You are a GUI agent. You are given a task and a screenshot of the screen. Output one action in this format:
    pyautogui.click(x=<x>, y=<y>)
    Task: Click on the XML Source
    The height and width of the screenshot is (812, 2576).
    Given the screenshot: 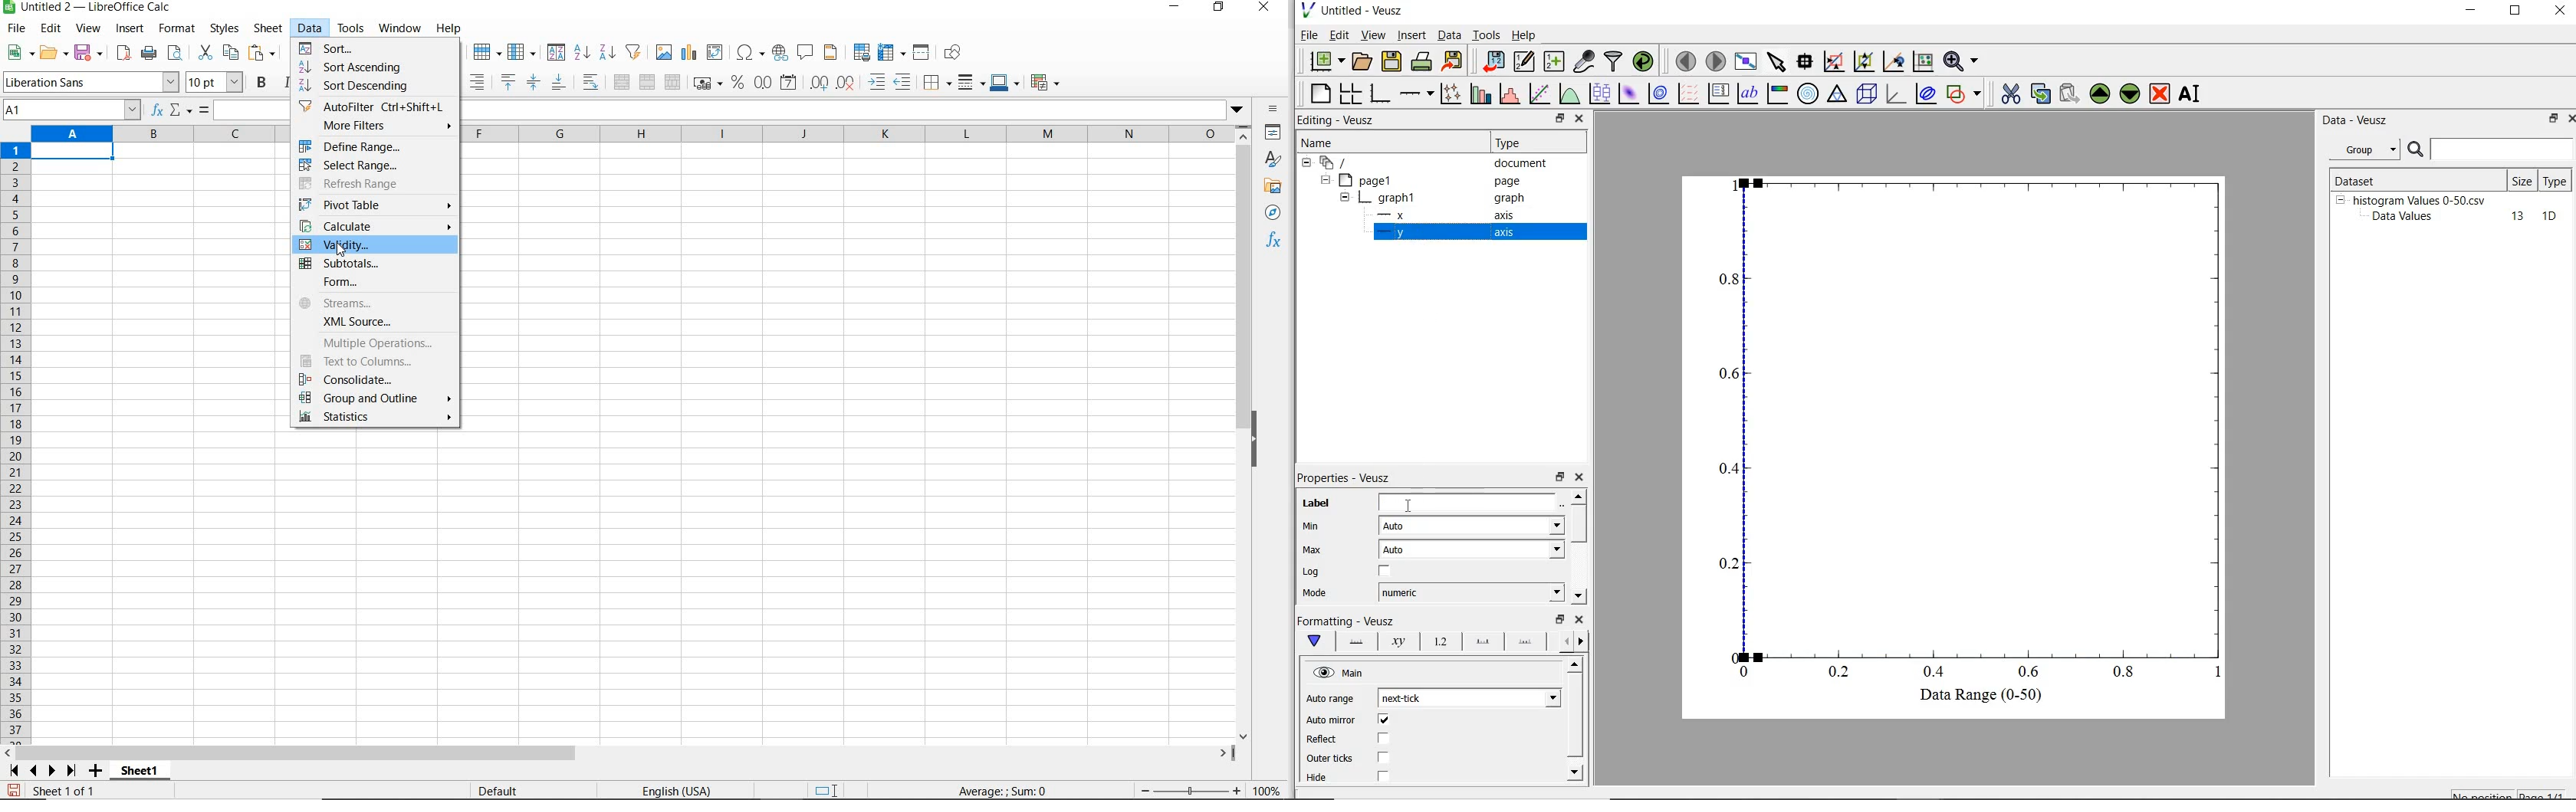 What is the action you would take?
    pyautogui.click(x=377, y=323)
    